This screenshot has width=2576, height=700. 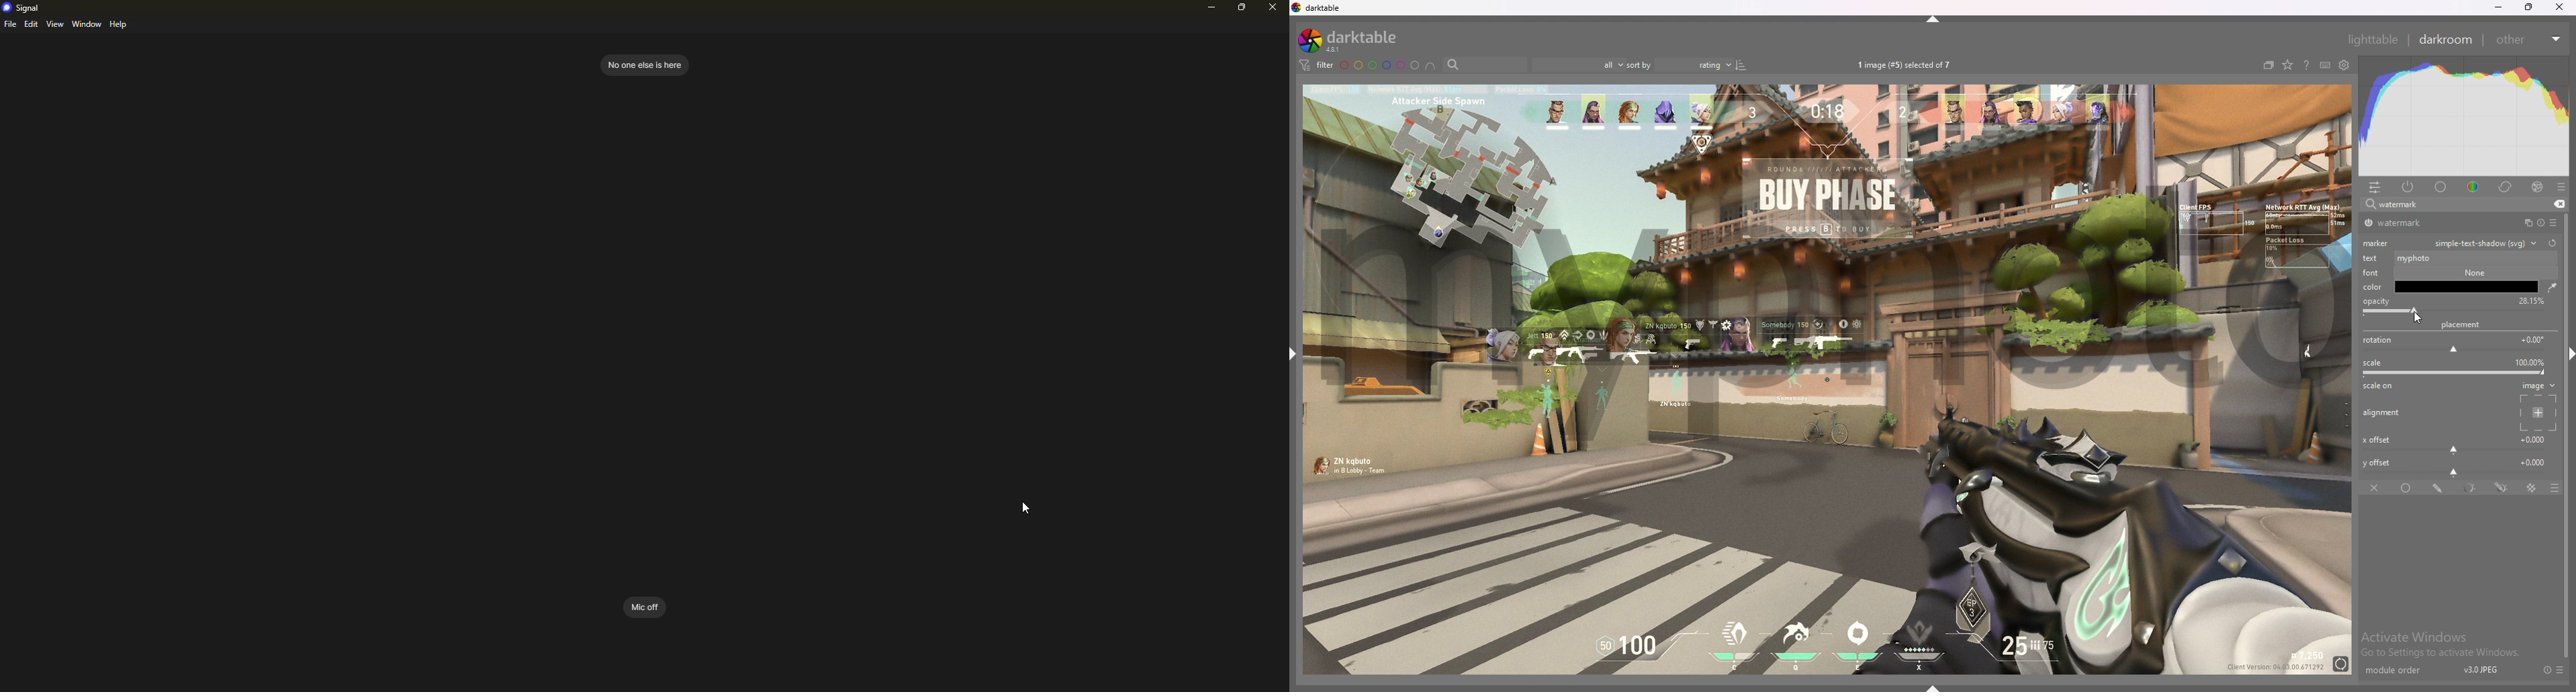 What do you see at coordinates (2400, 671) in the screenshot?
I see `module order` at bounding box center [2400, 671].